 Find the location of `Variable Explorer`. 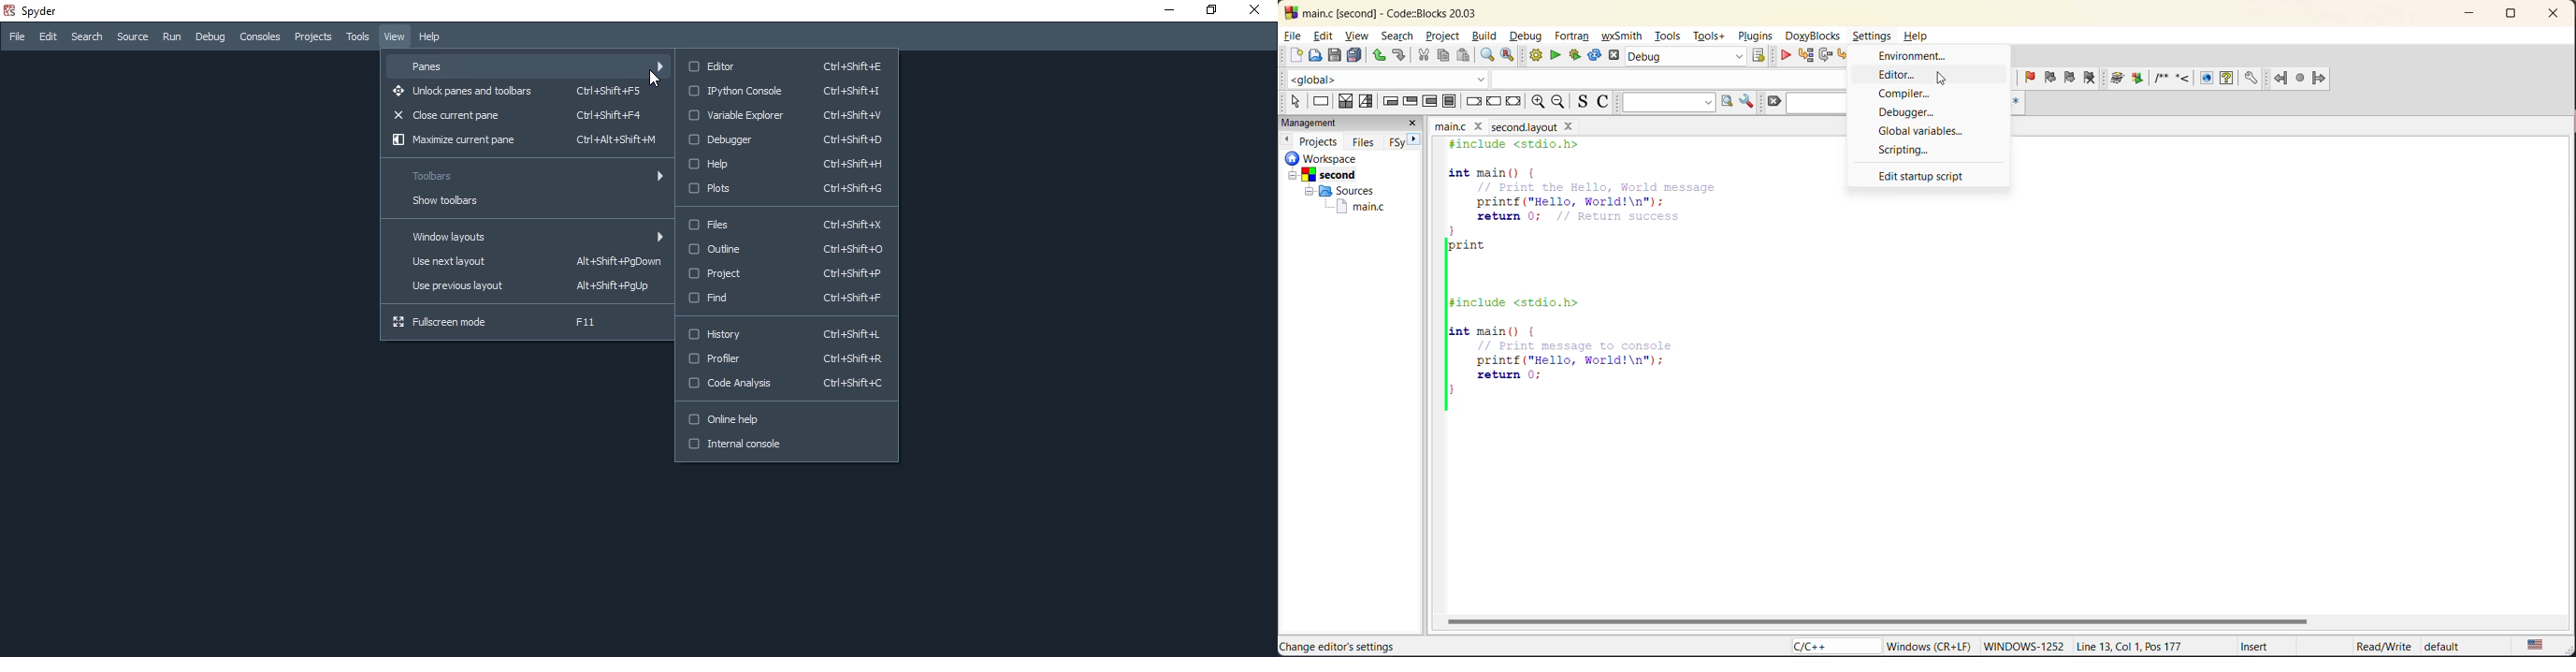

Variable Explorer is located at coordinates (786, 117).